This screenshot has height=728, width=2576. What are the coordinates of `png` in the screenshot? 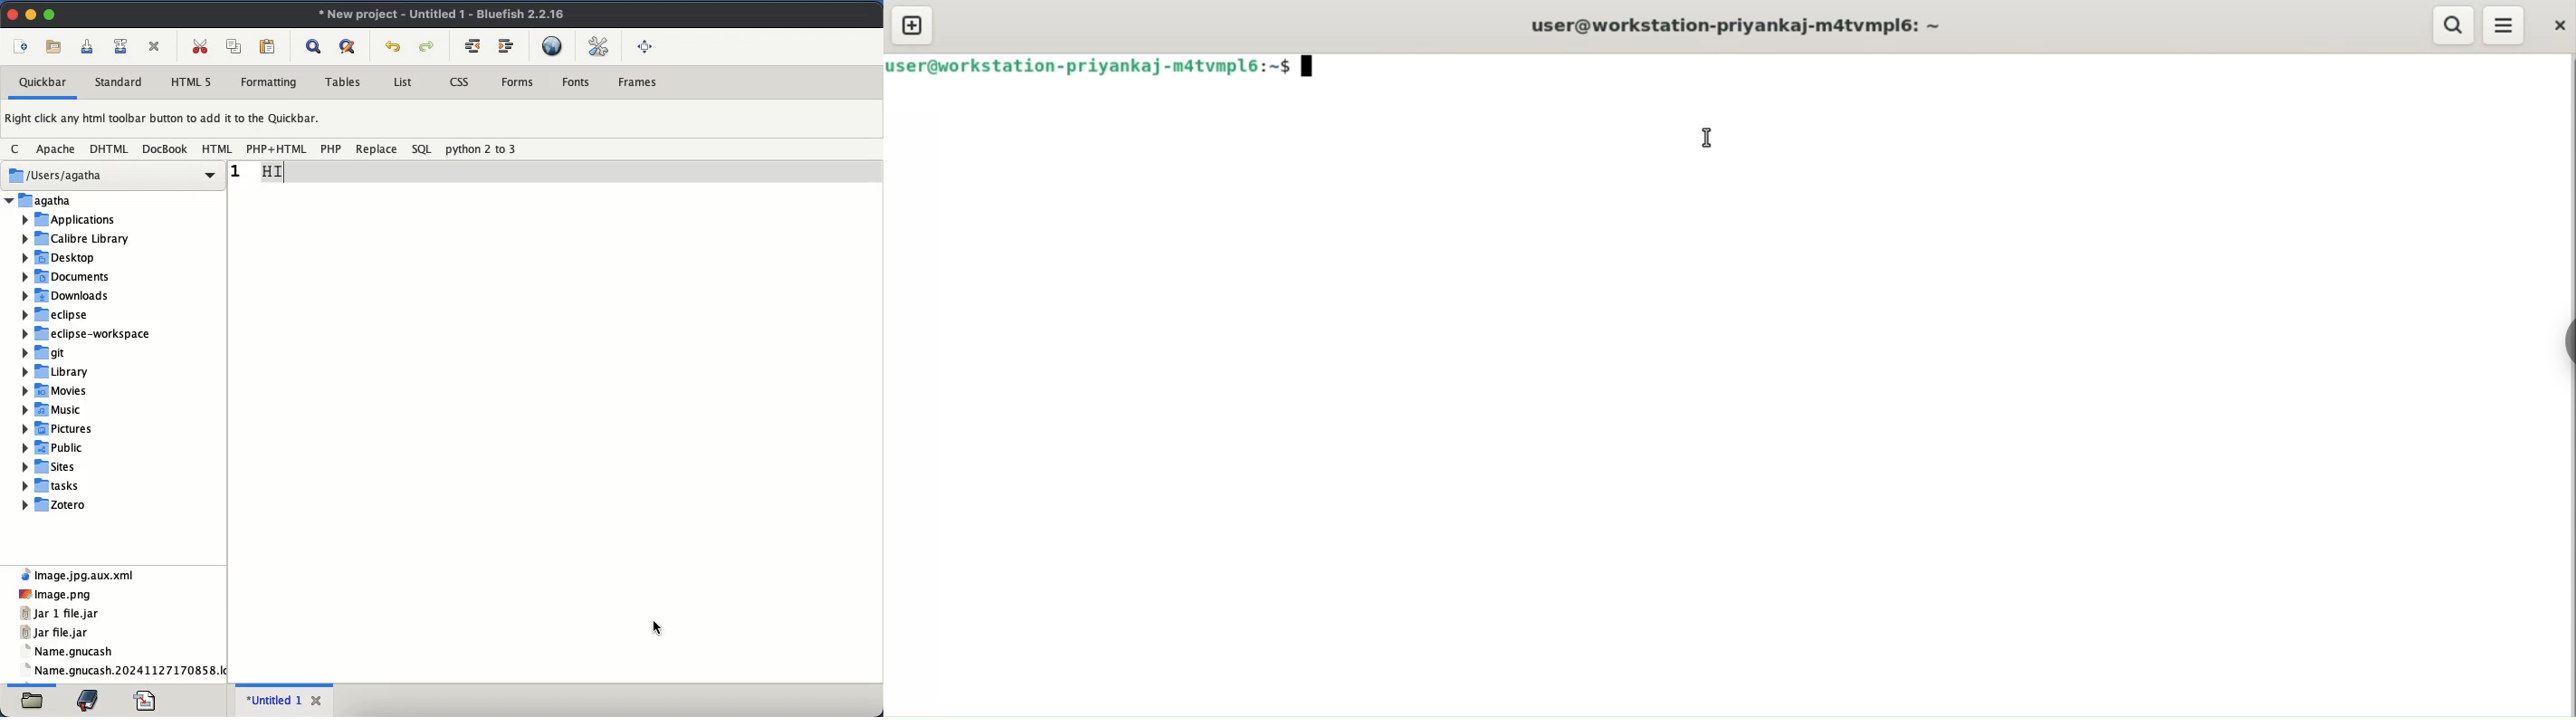 It's located at (56, 594).